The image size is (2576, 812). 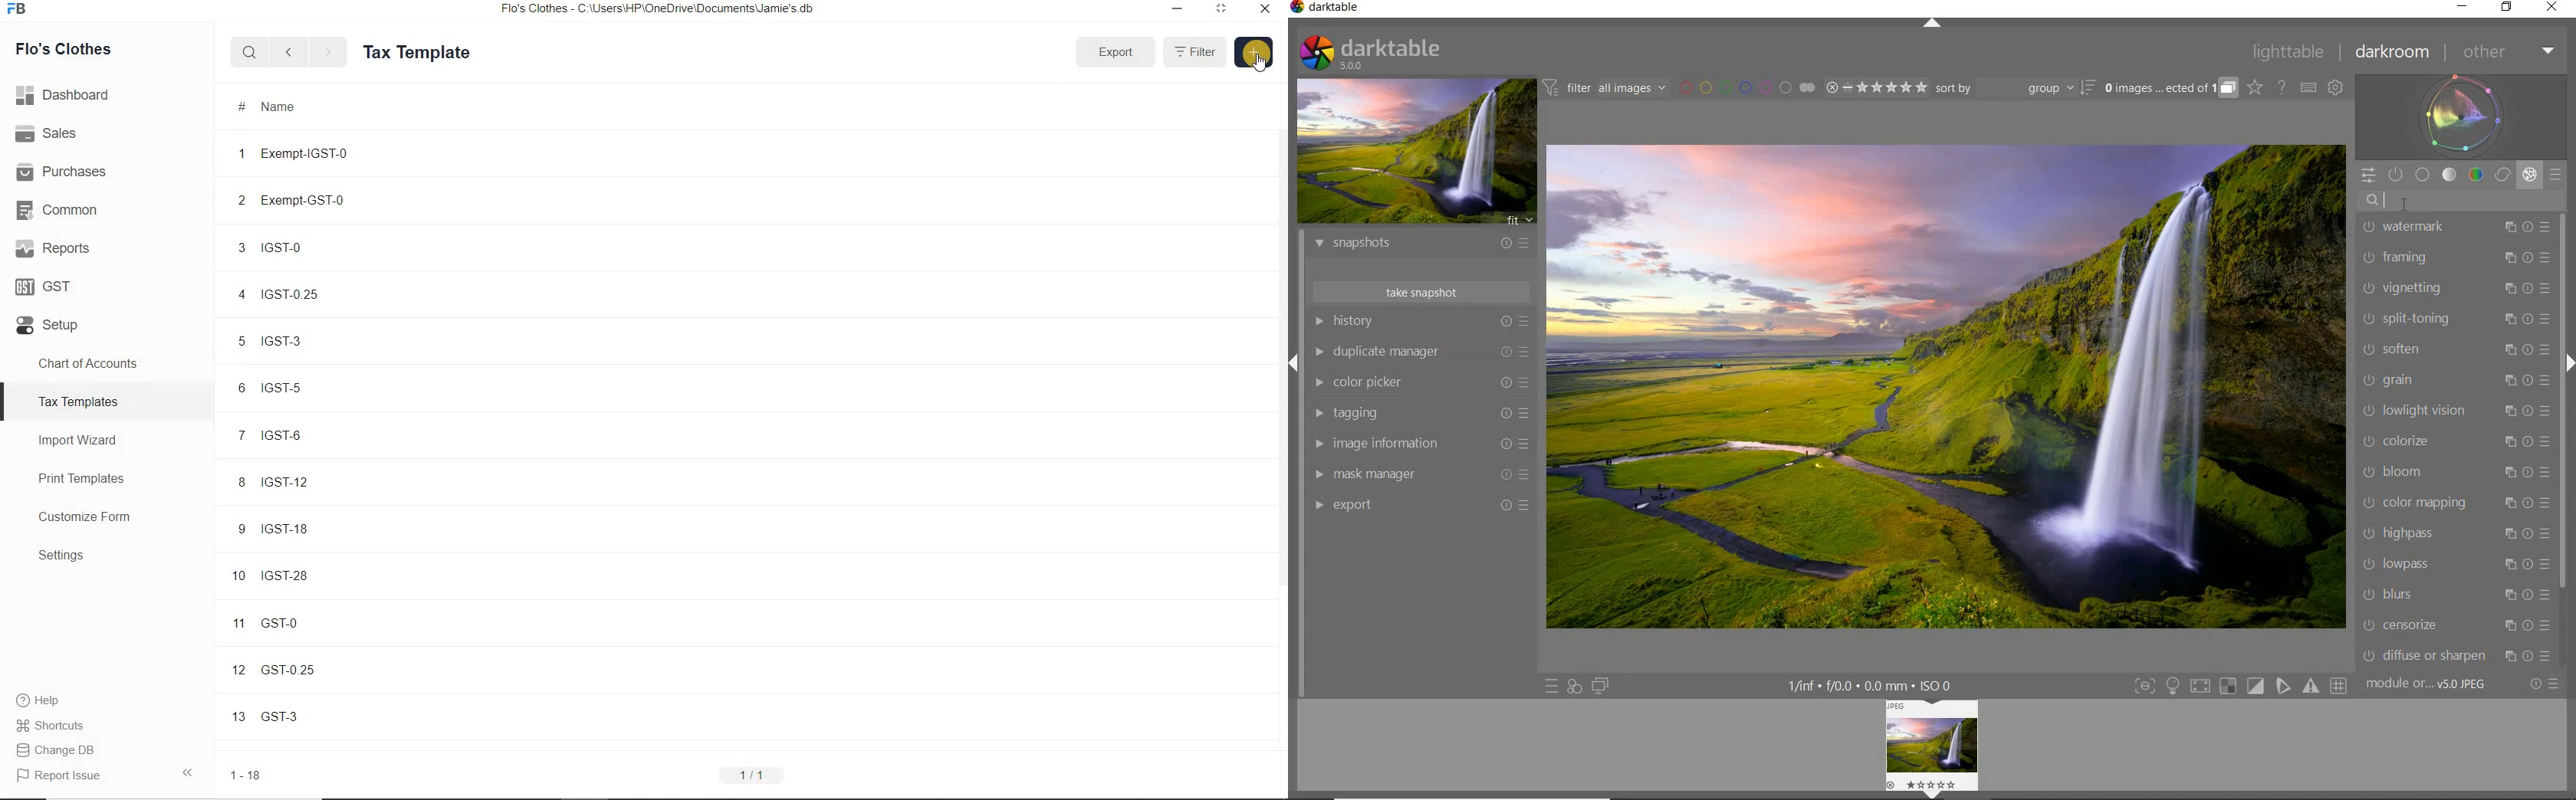 I want to click on IMAGE PREVIEW, so click(x=1414, y=152).